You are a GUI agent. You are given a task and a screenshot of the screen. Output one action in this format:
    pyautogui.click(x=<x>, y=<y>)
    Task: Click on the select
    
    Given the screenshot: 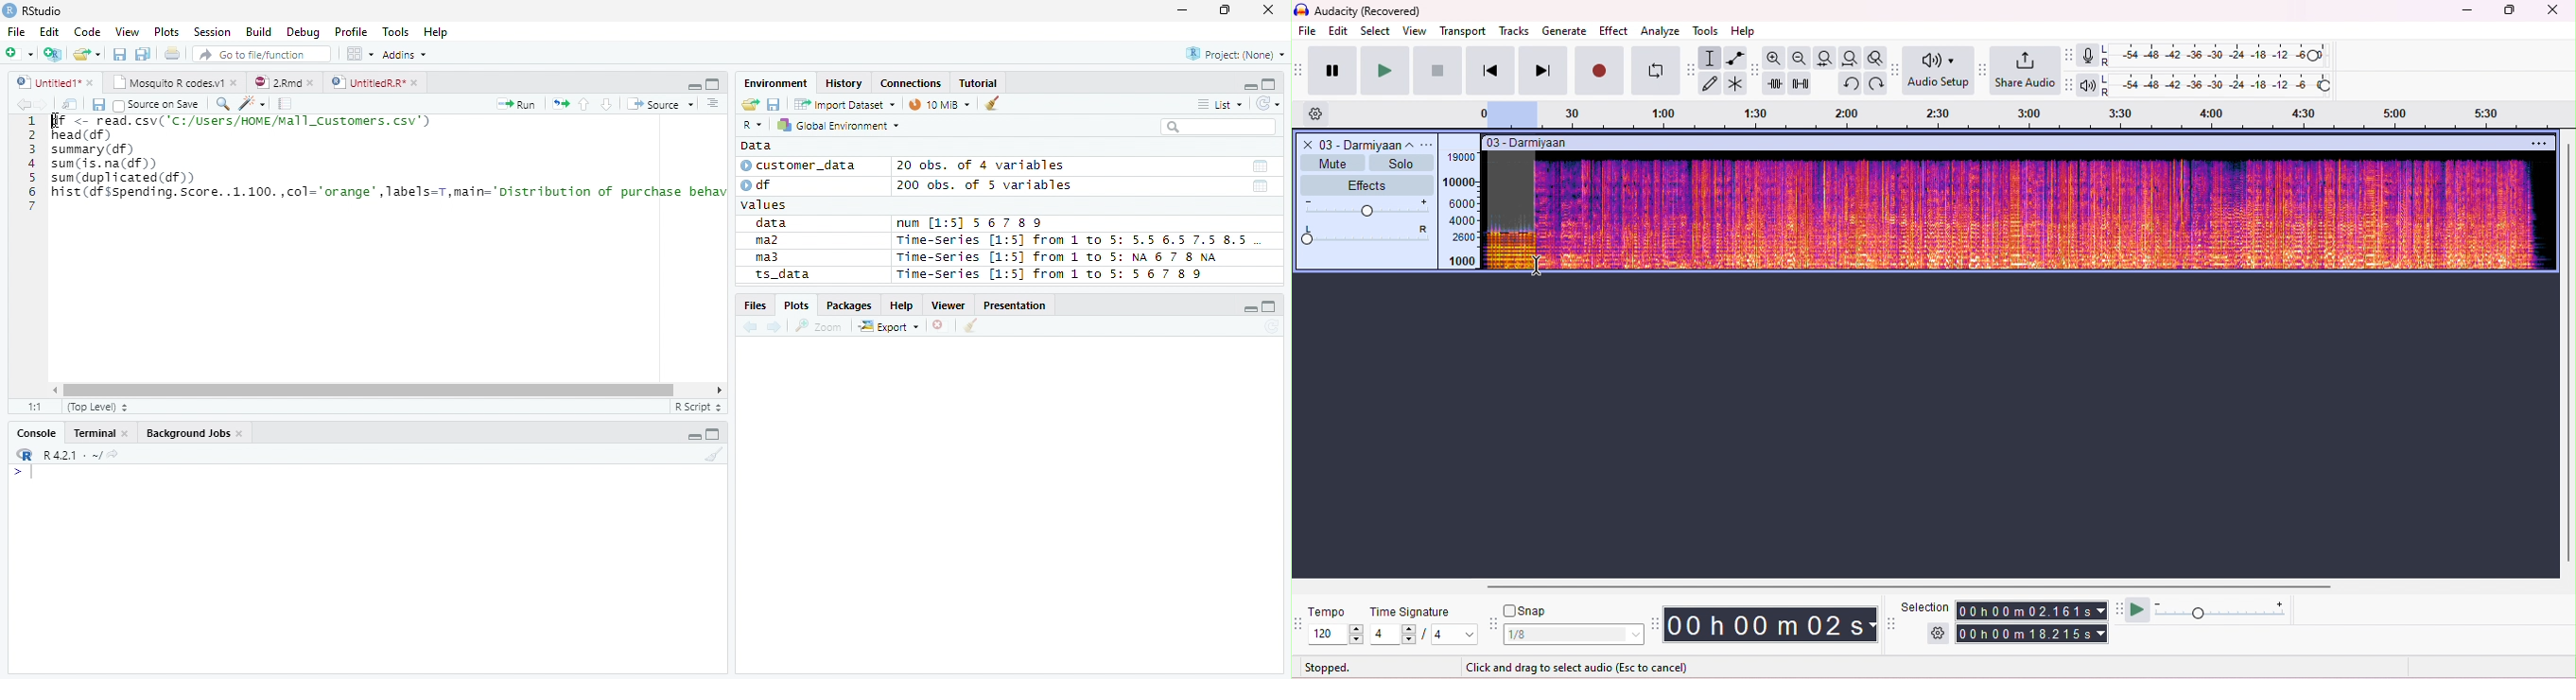 What is the action you would take?
    pyautogui.click(x=1377, y=32)
    